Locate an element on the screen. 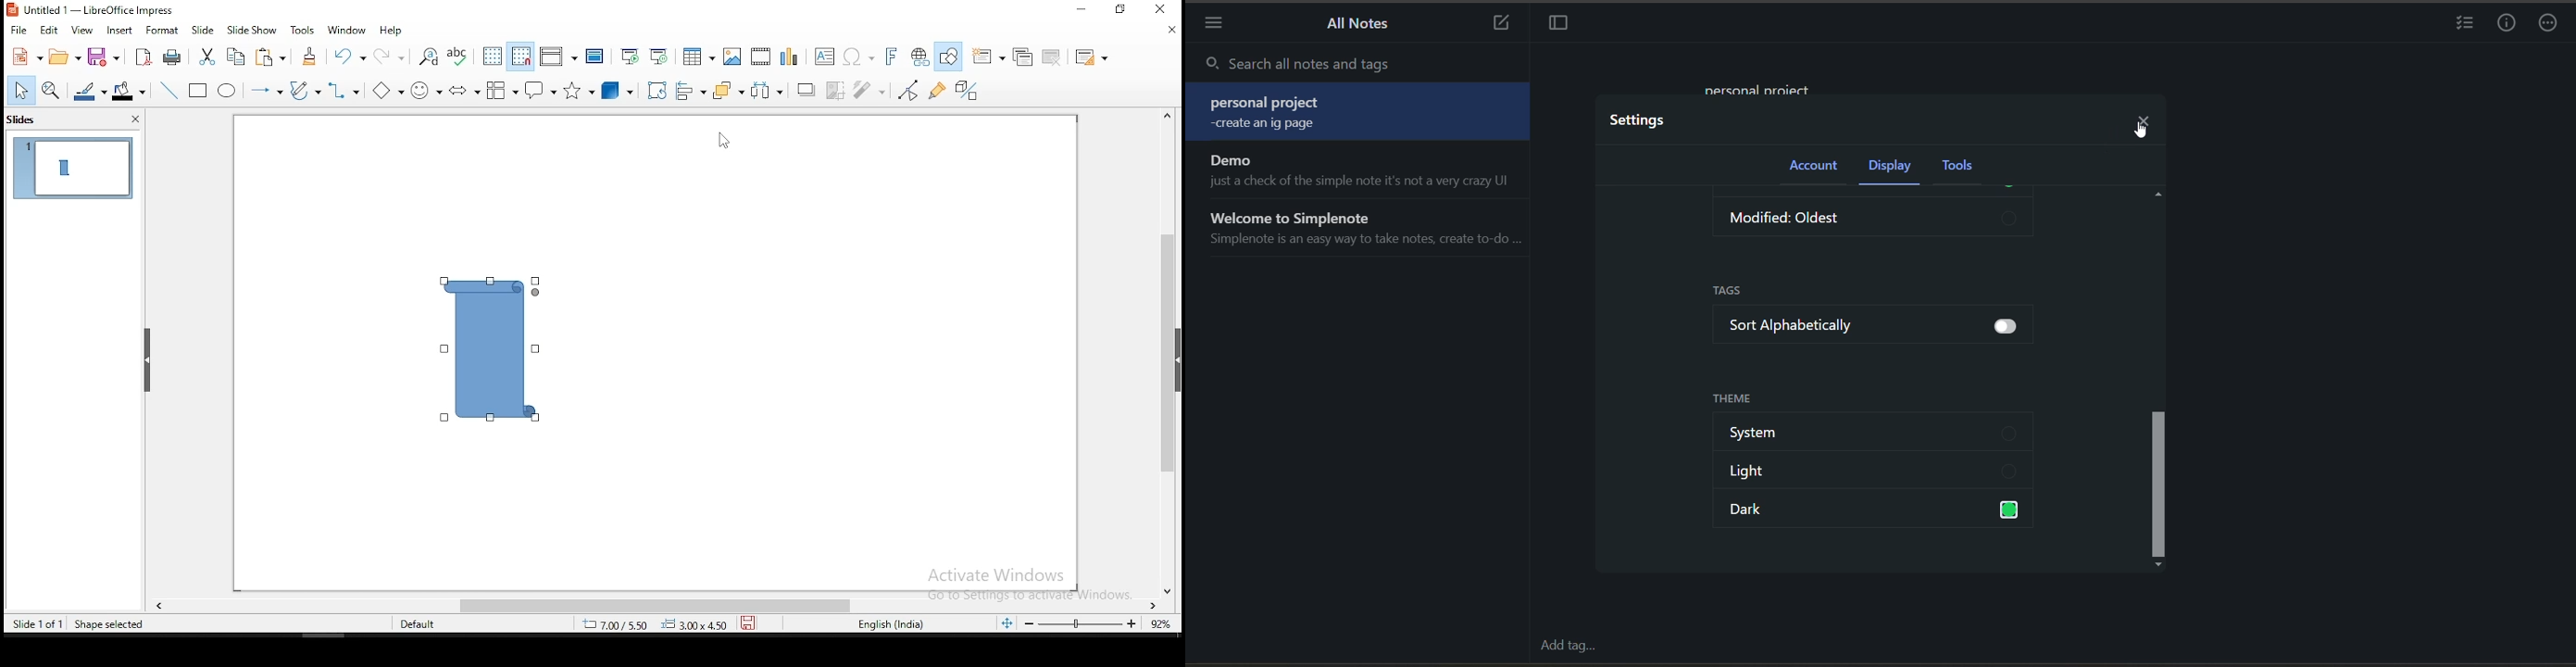 The height and width of the screenshot is (672, 2576). select tool is located at coordinates (21, 90).